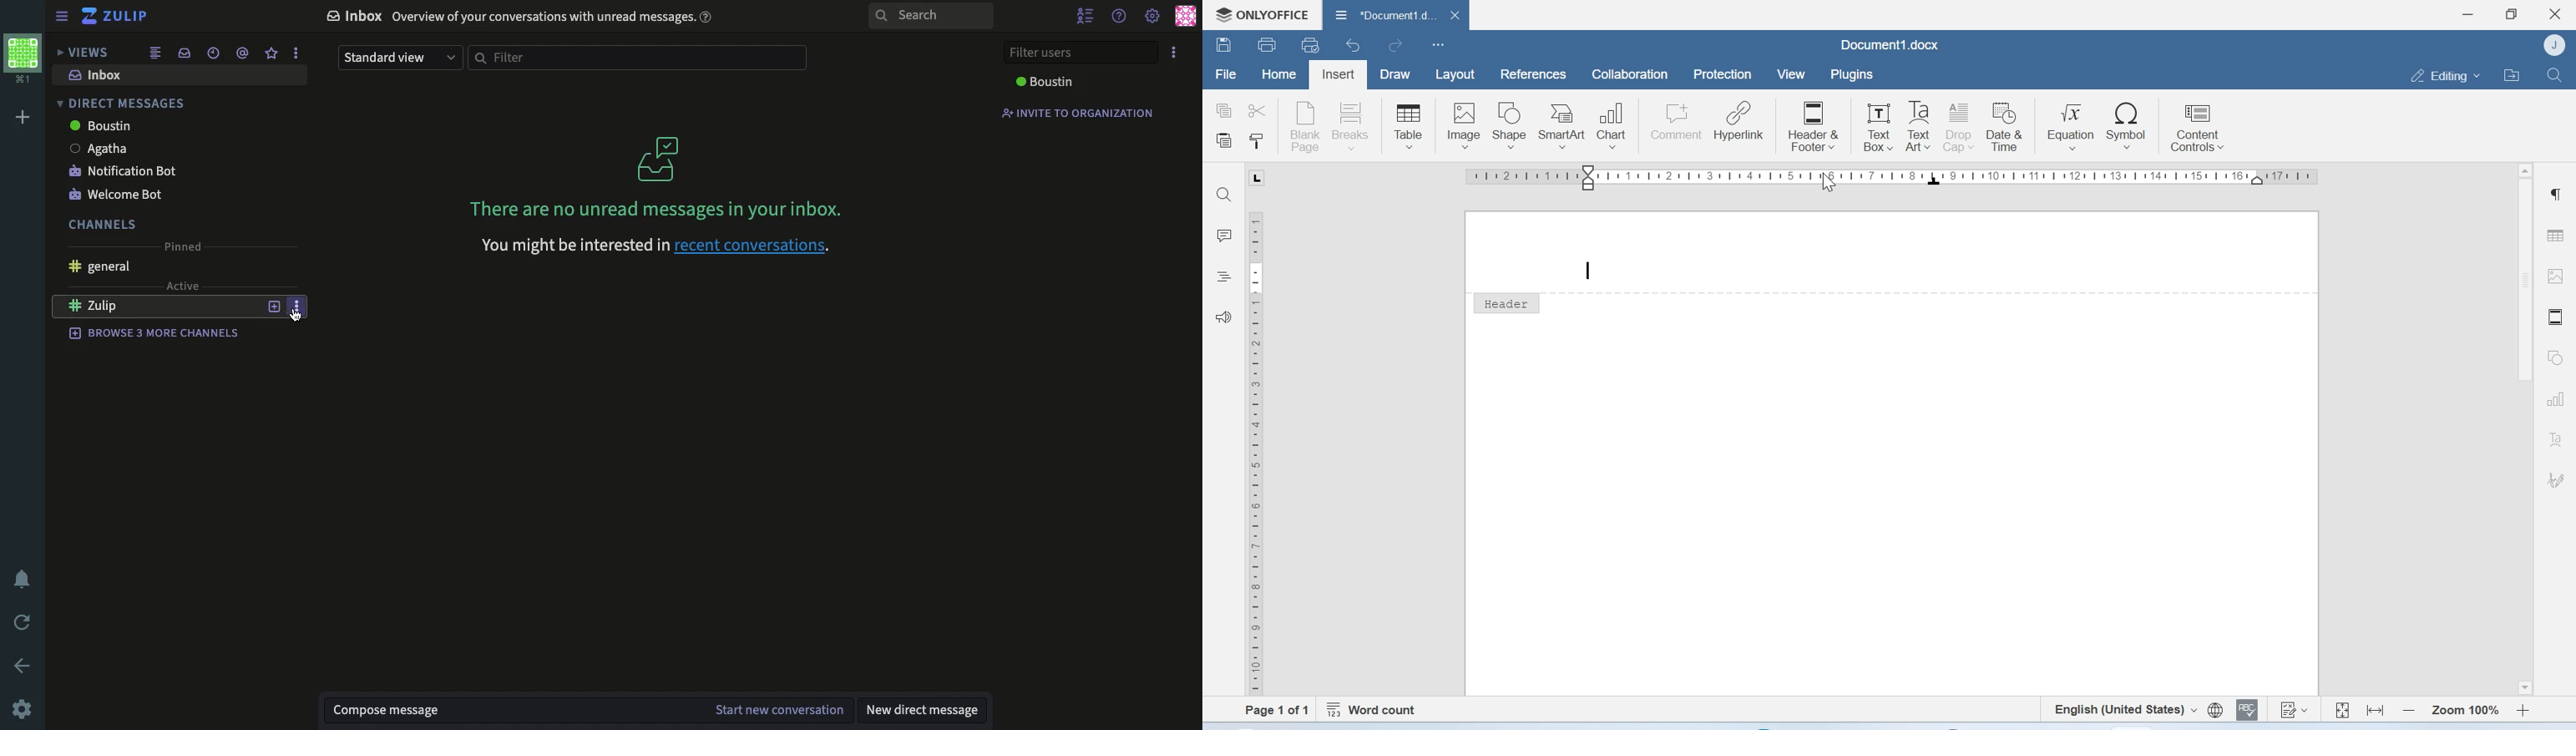 The height and width of the screenshot is (756, 2576). I want to click on Header and footer, so click(2555, 317).